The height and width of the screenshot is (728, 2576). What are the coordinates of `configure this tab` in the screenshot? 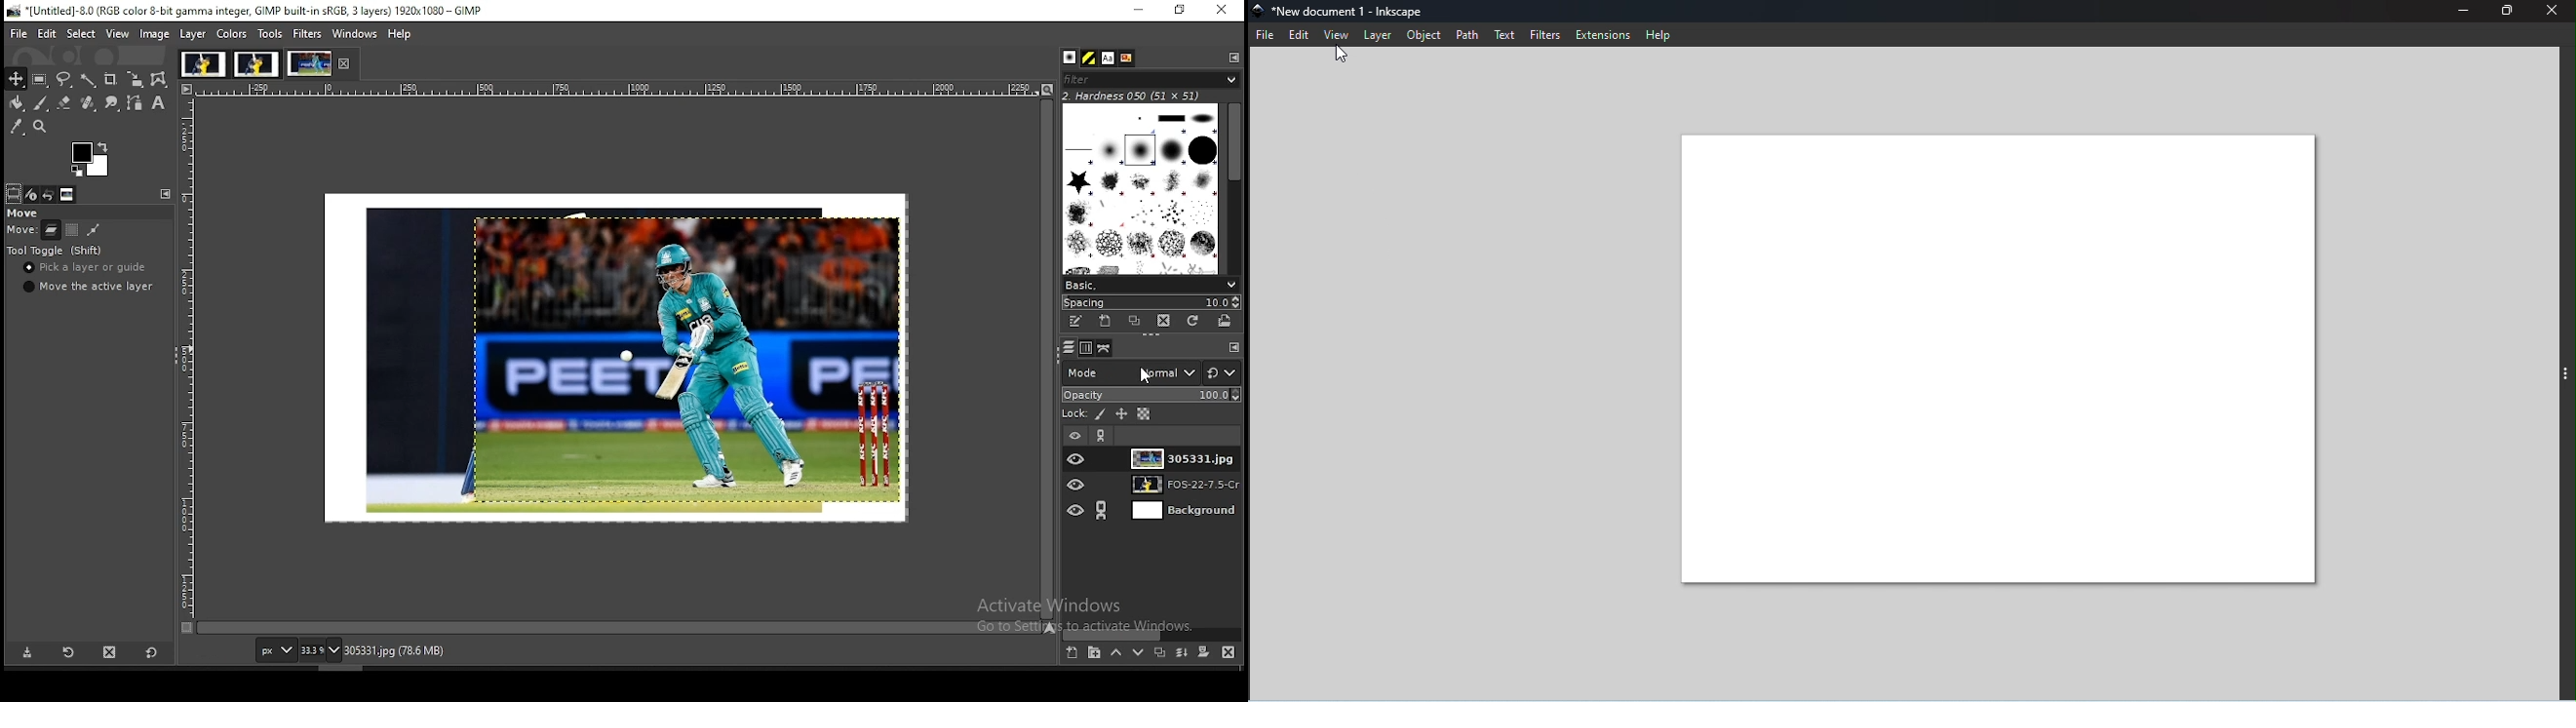 It's located at (1231, 58).